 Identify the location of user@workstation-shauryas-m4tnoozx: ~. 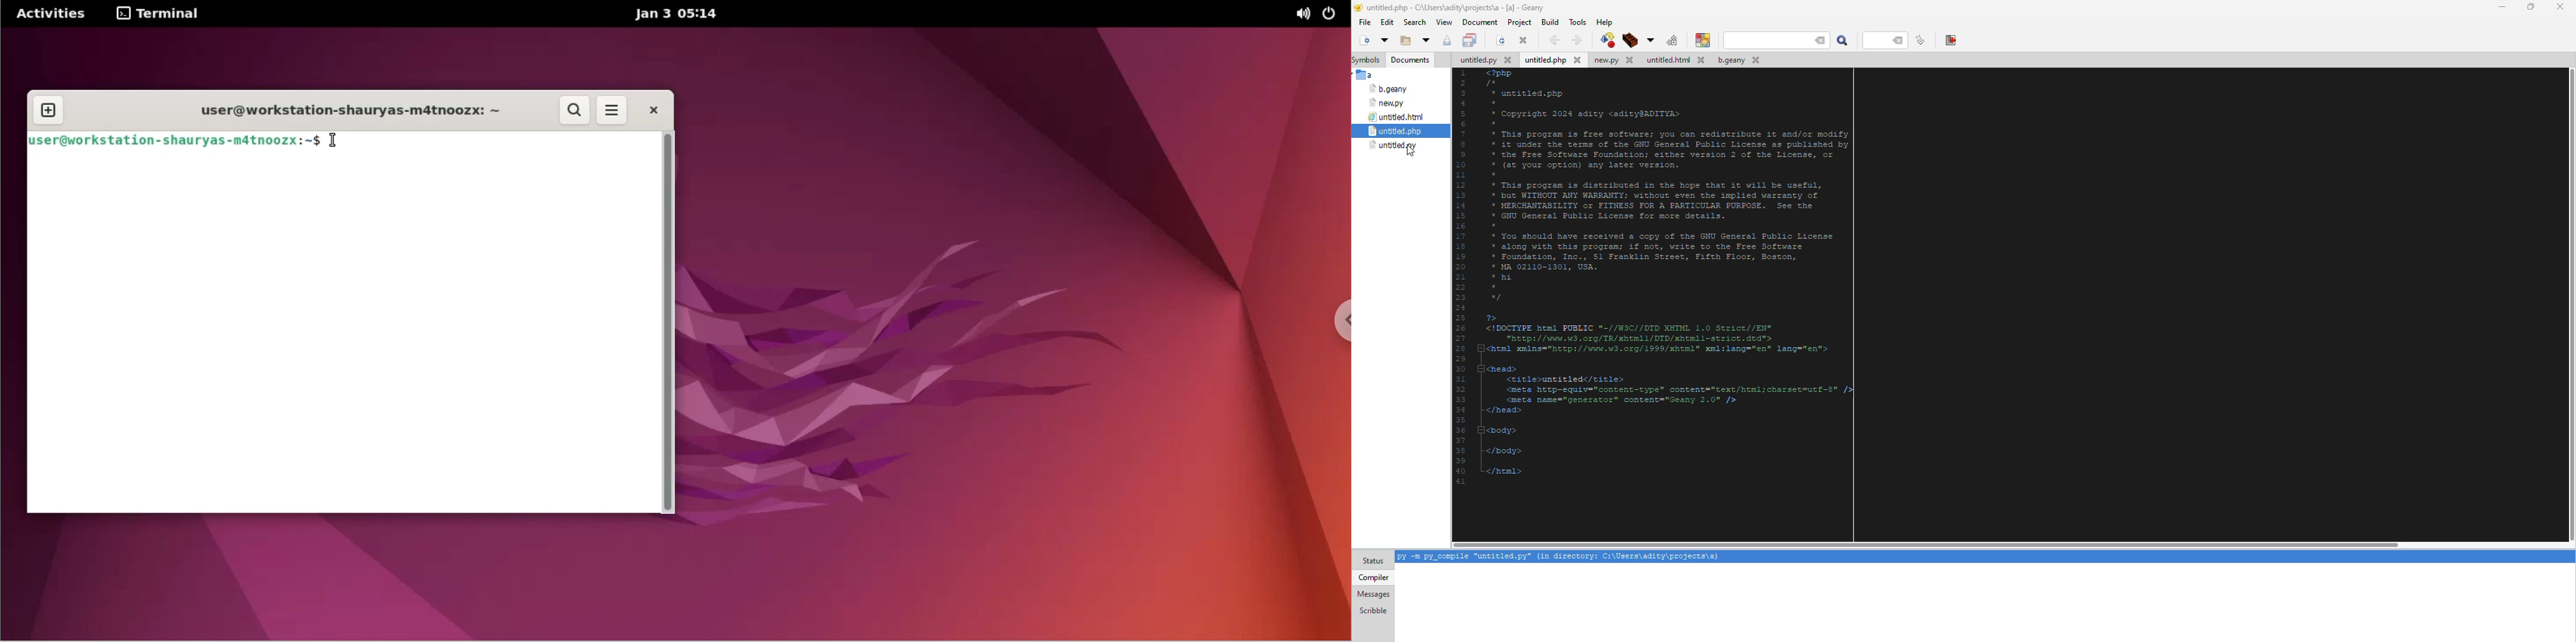
(340, 111).